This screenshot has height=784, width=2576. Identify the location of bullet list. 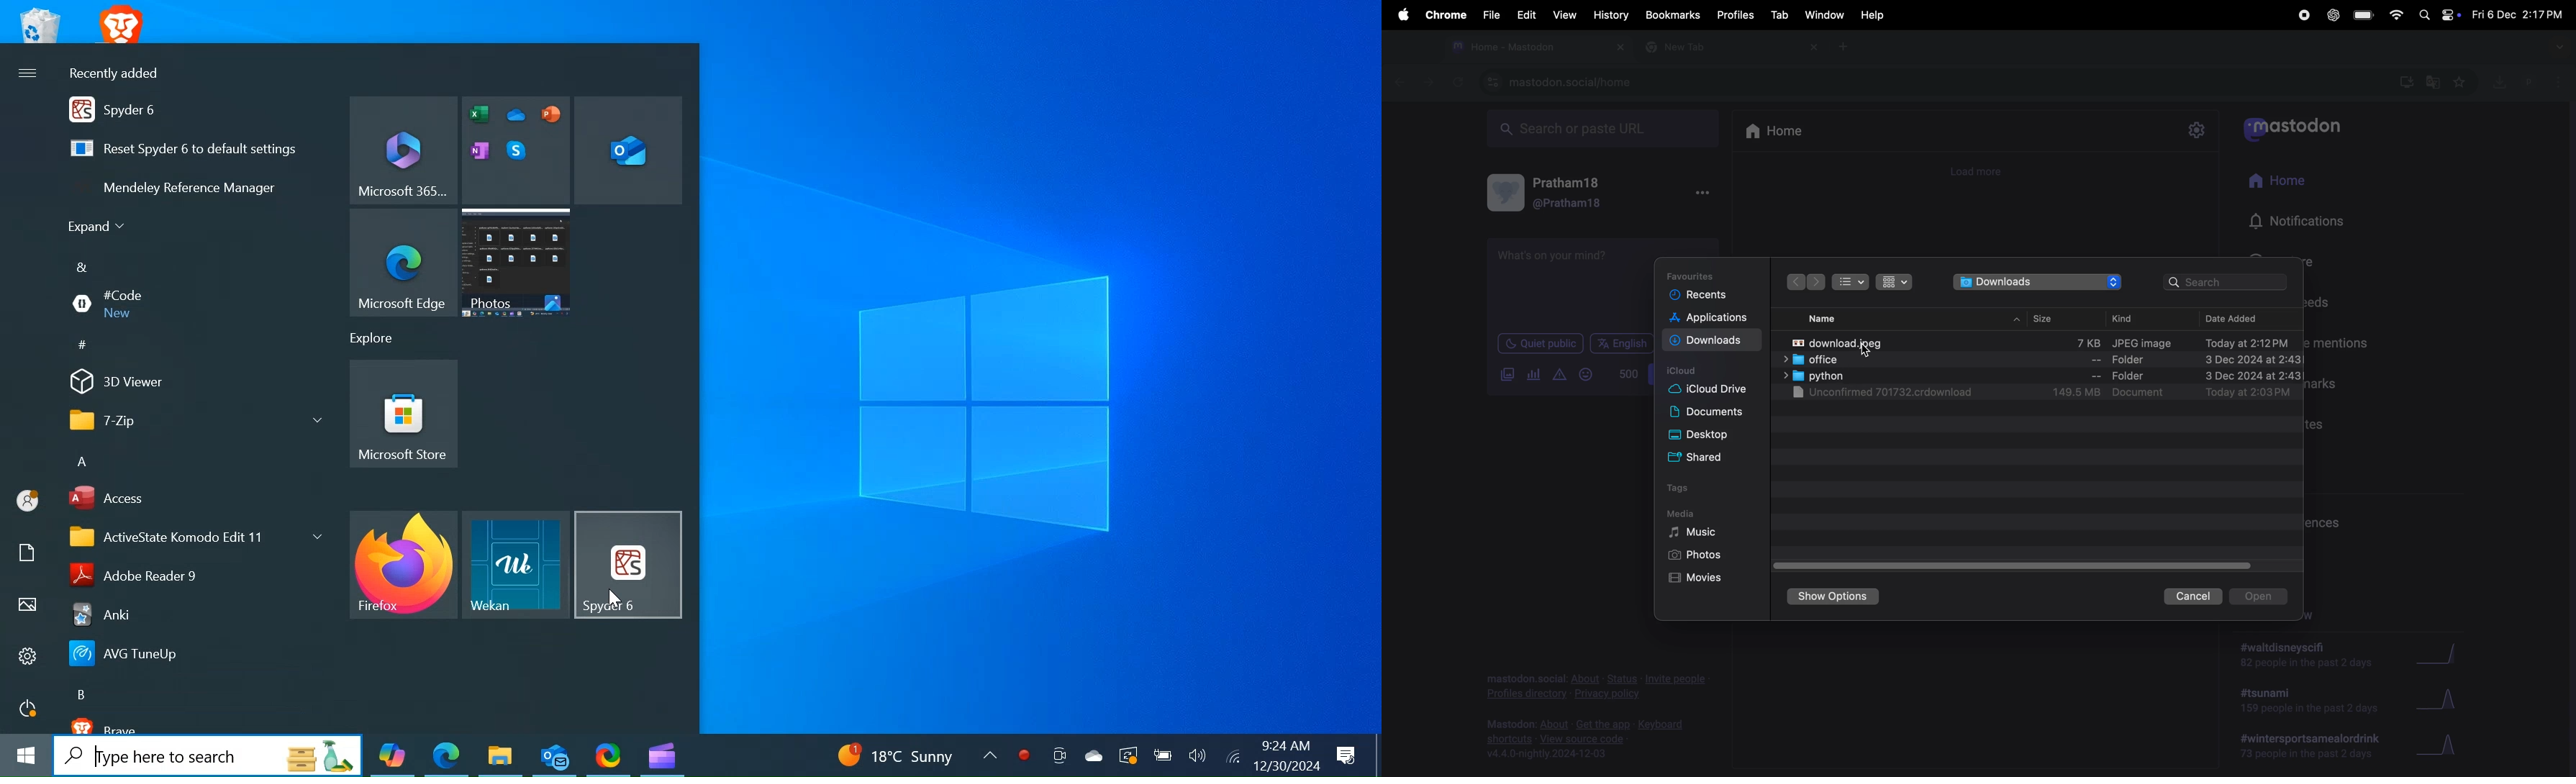
(1849, 281).